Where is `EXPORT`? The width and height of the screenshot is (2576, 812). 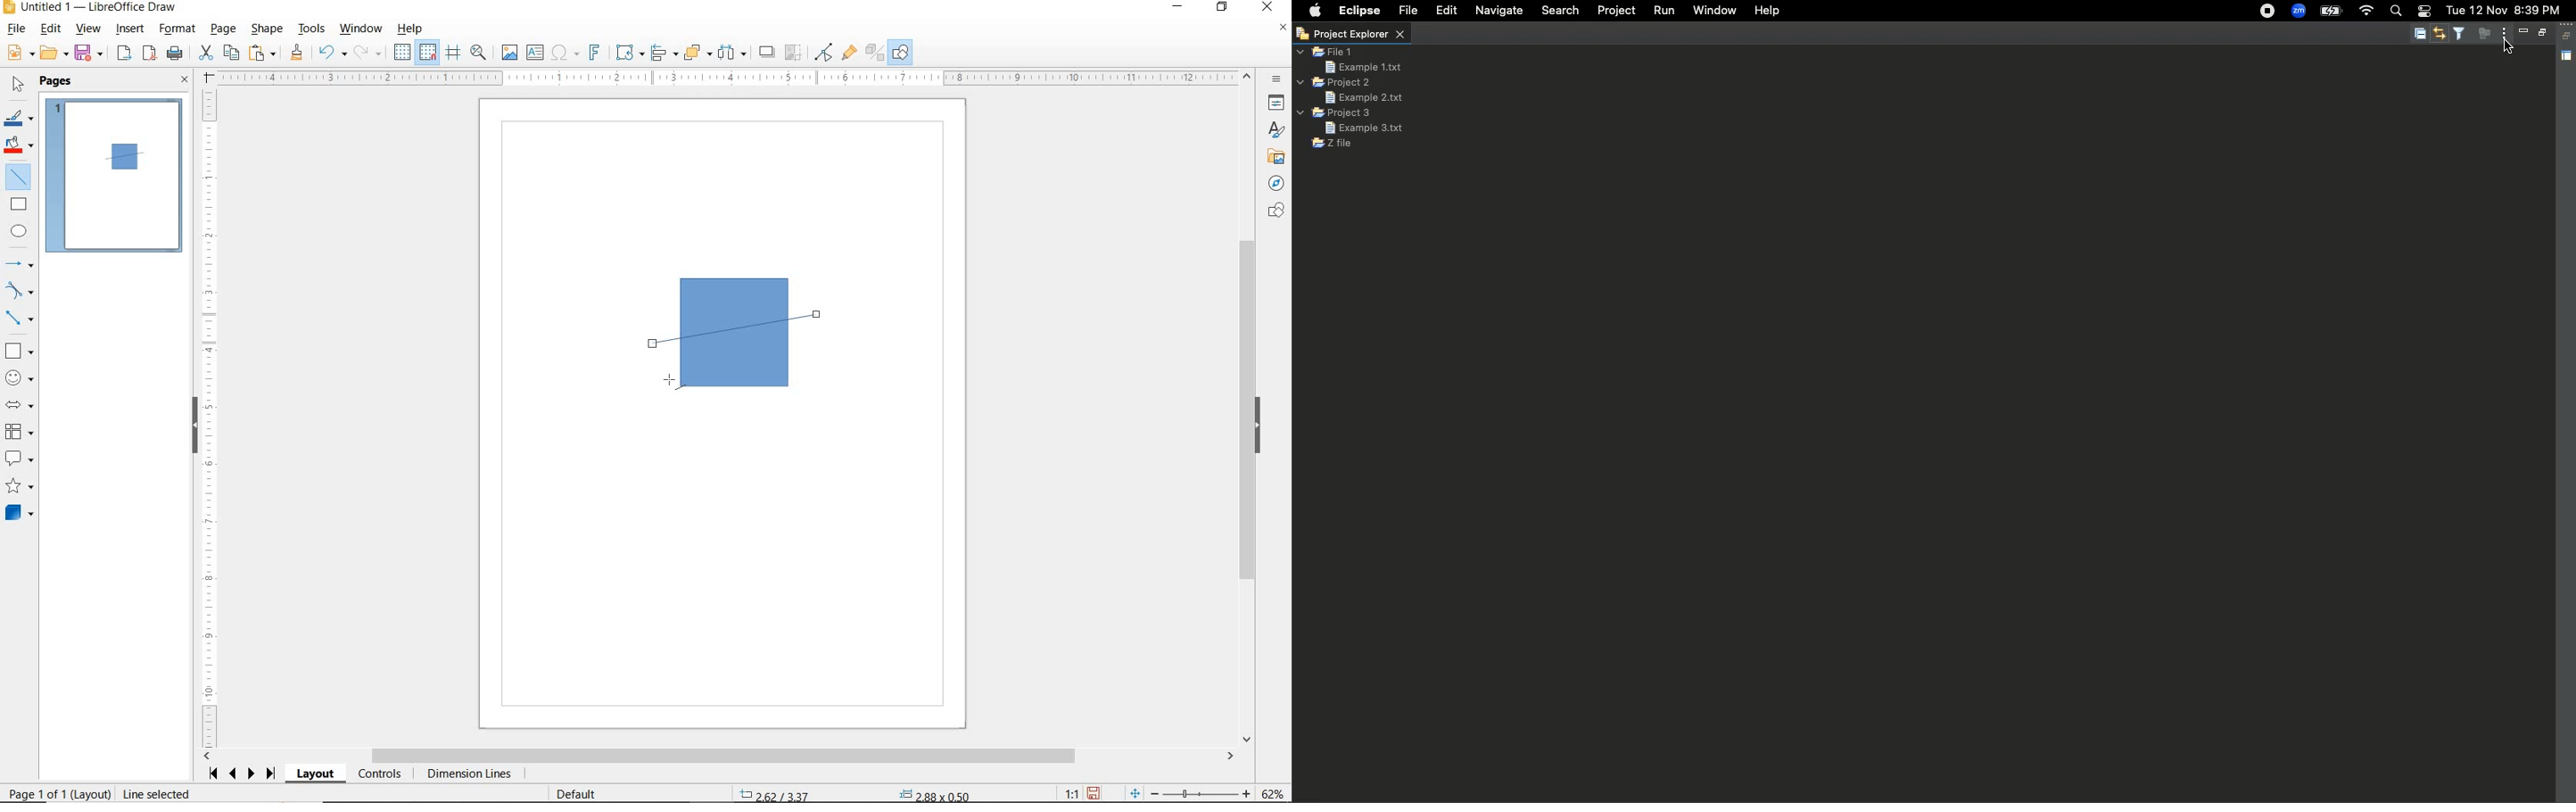
EXPORT is located at coordinates (125, 55).